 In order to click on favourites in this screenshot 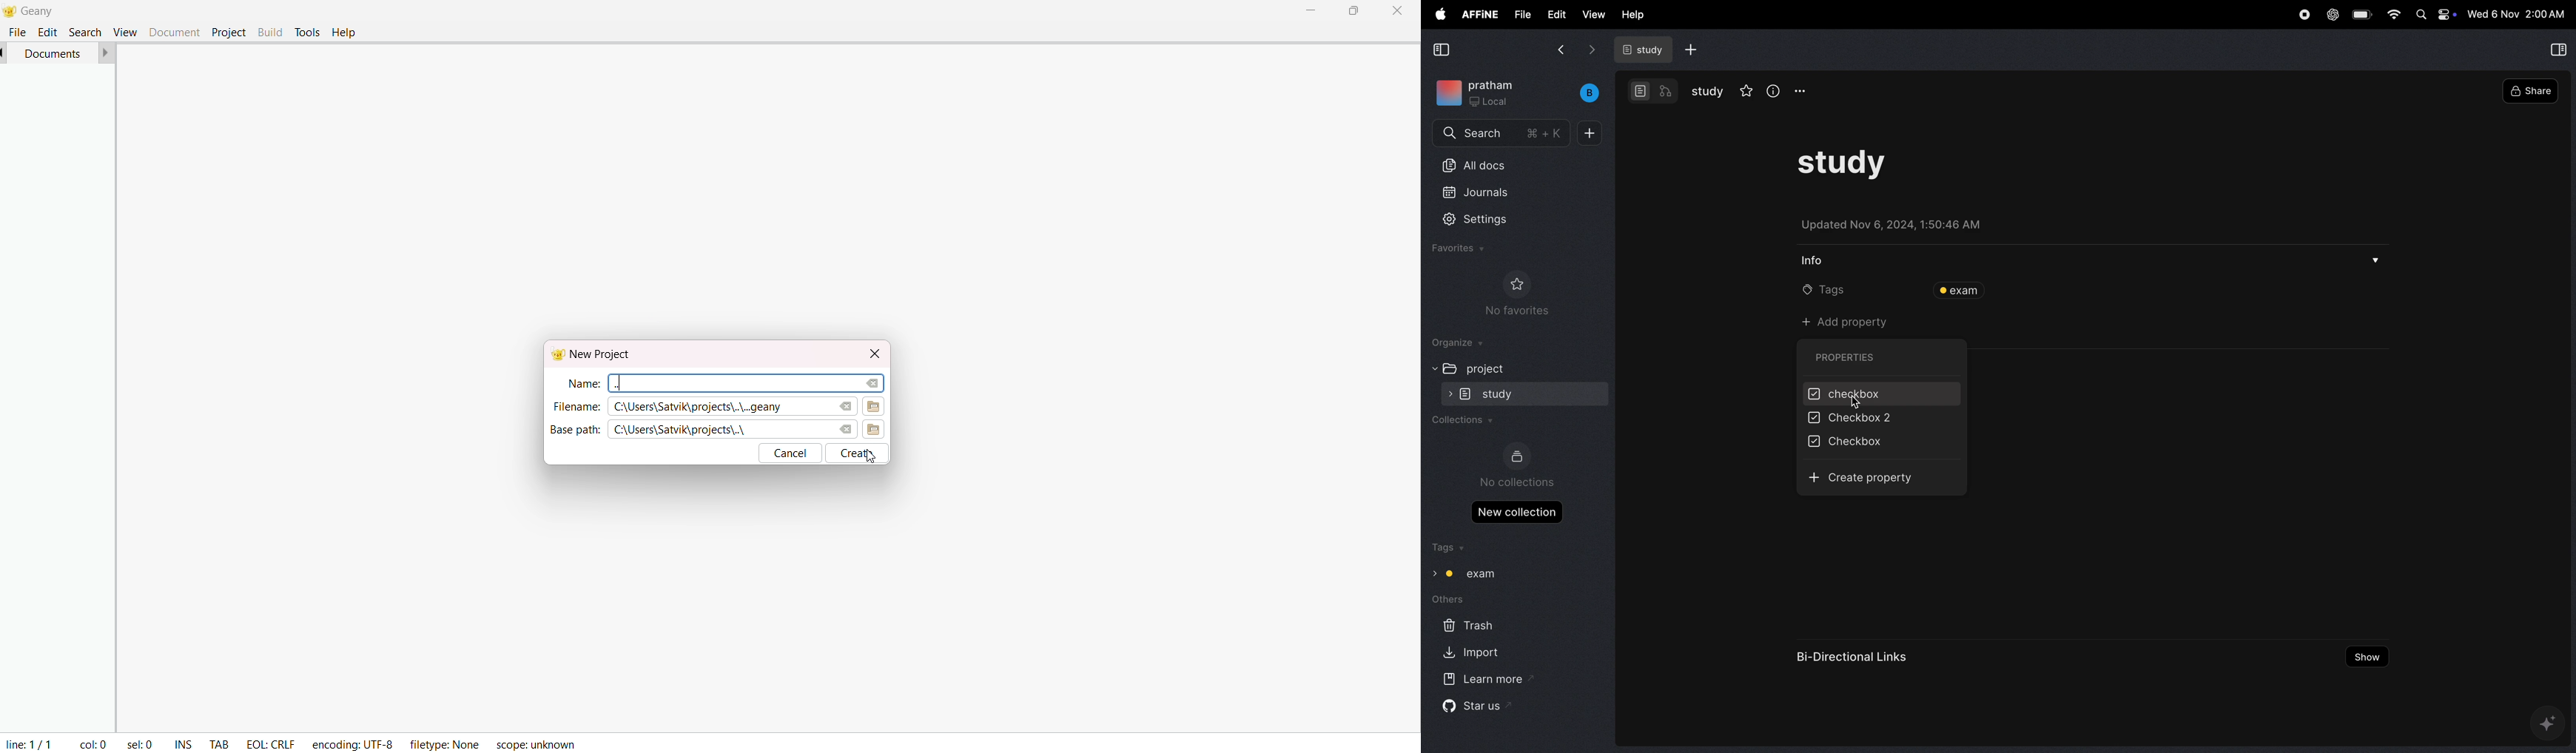, I will do `click(1461, 249)`.